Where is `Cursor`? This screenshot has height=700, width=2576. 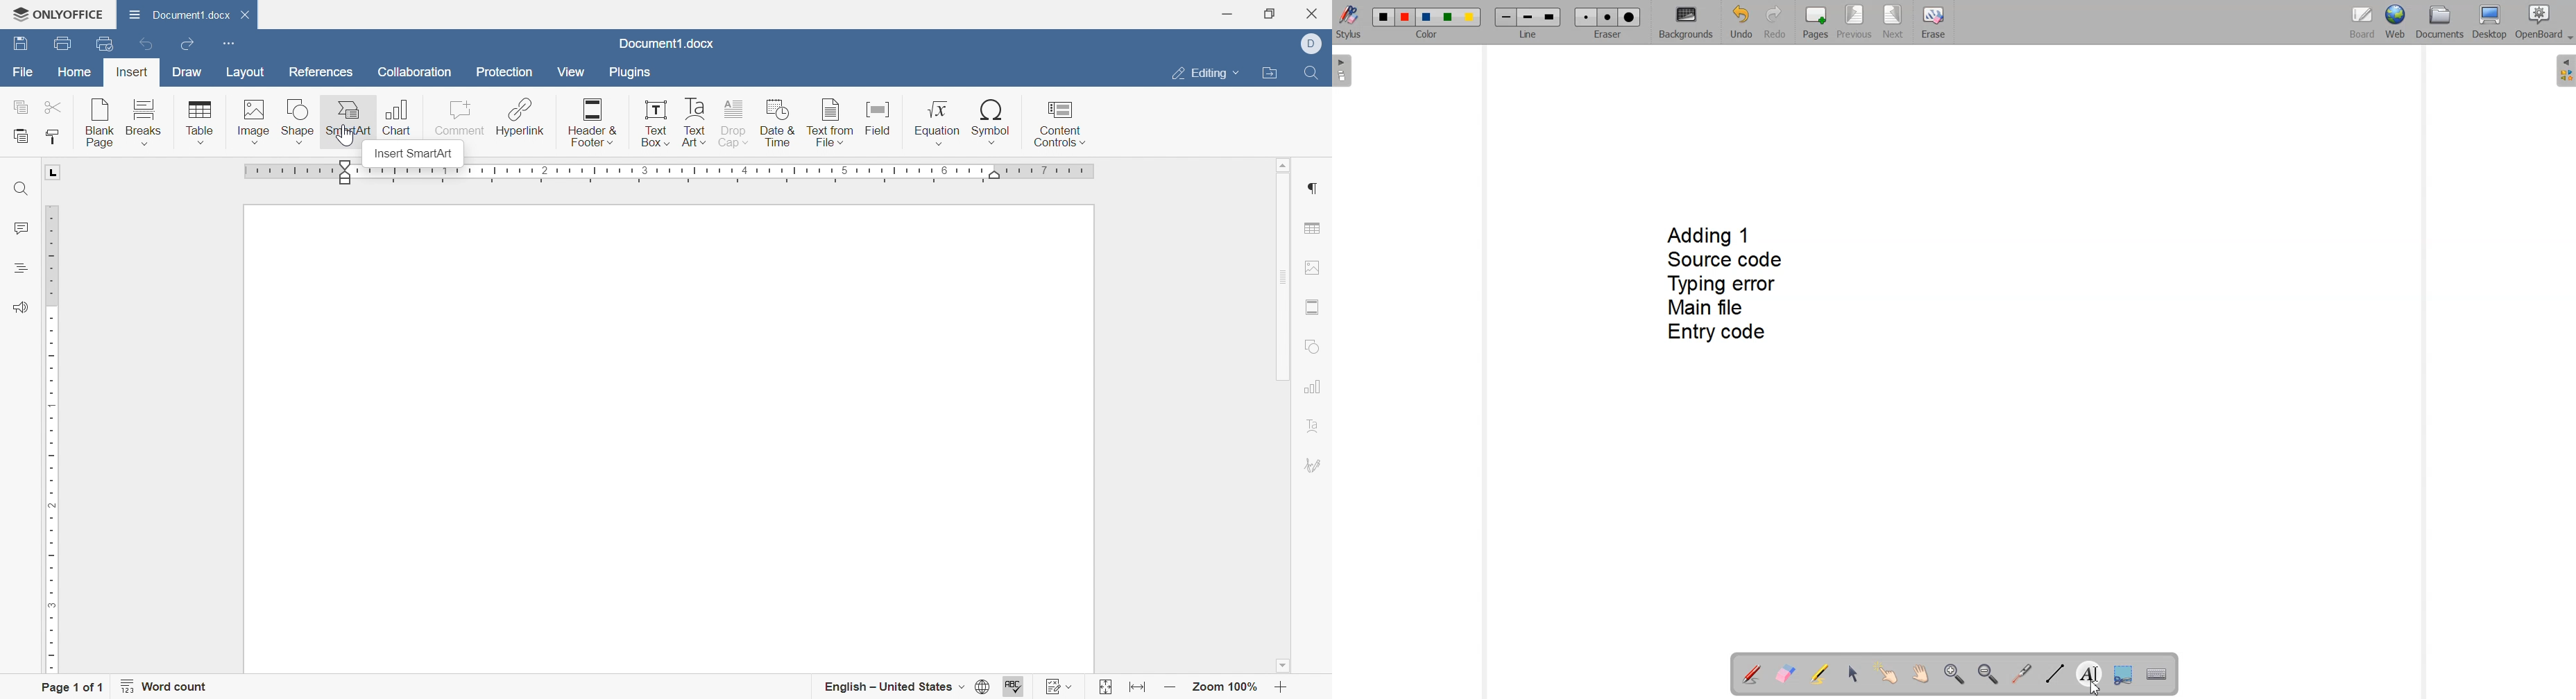
Cursor is located at coordinates (2096, 689).